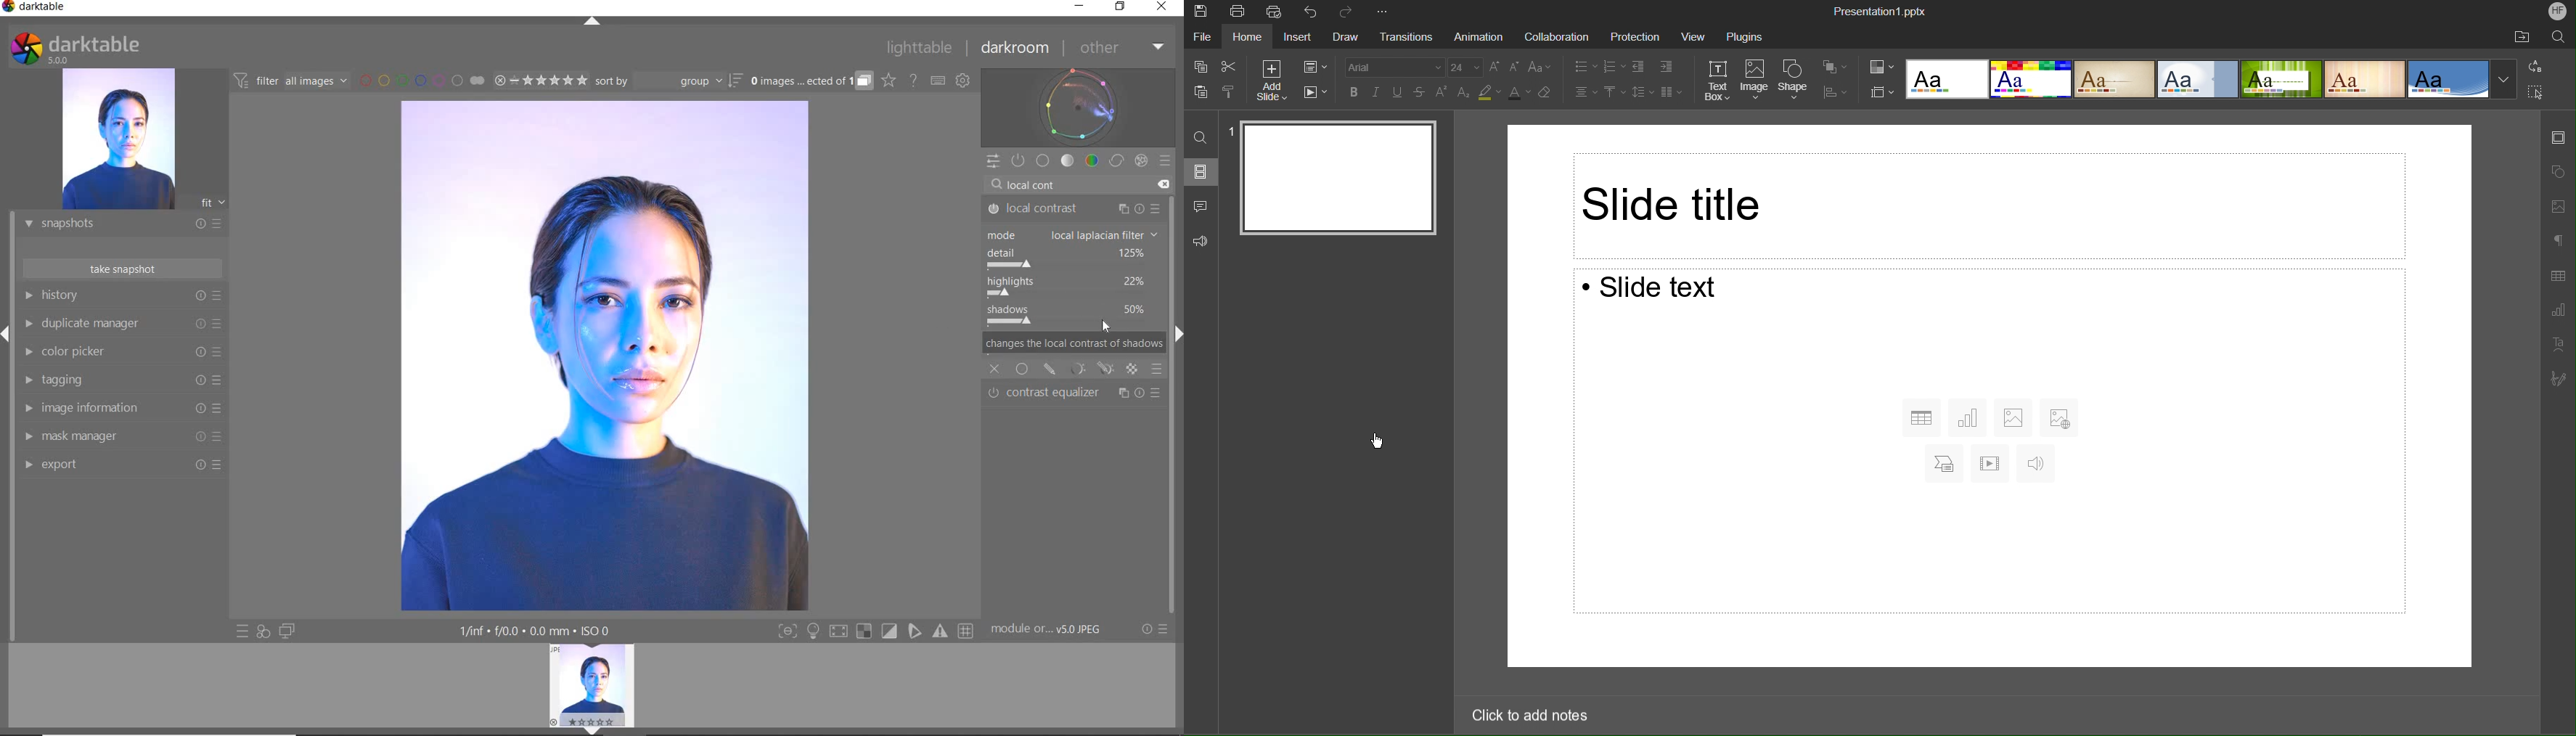 Image resolution: width=2576 pixels, height=756 pixels. I want to click on Collaboration, so click(1556, 36).